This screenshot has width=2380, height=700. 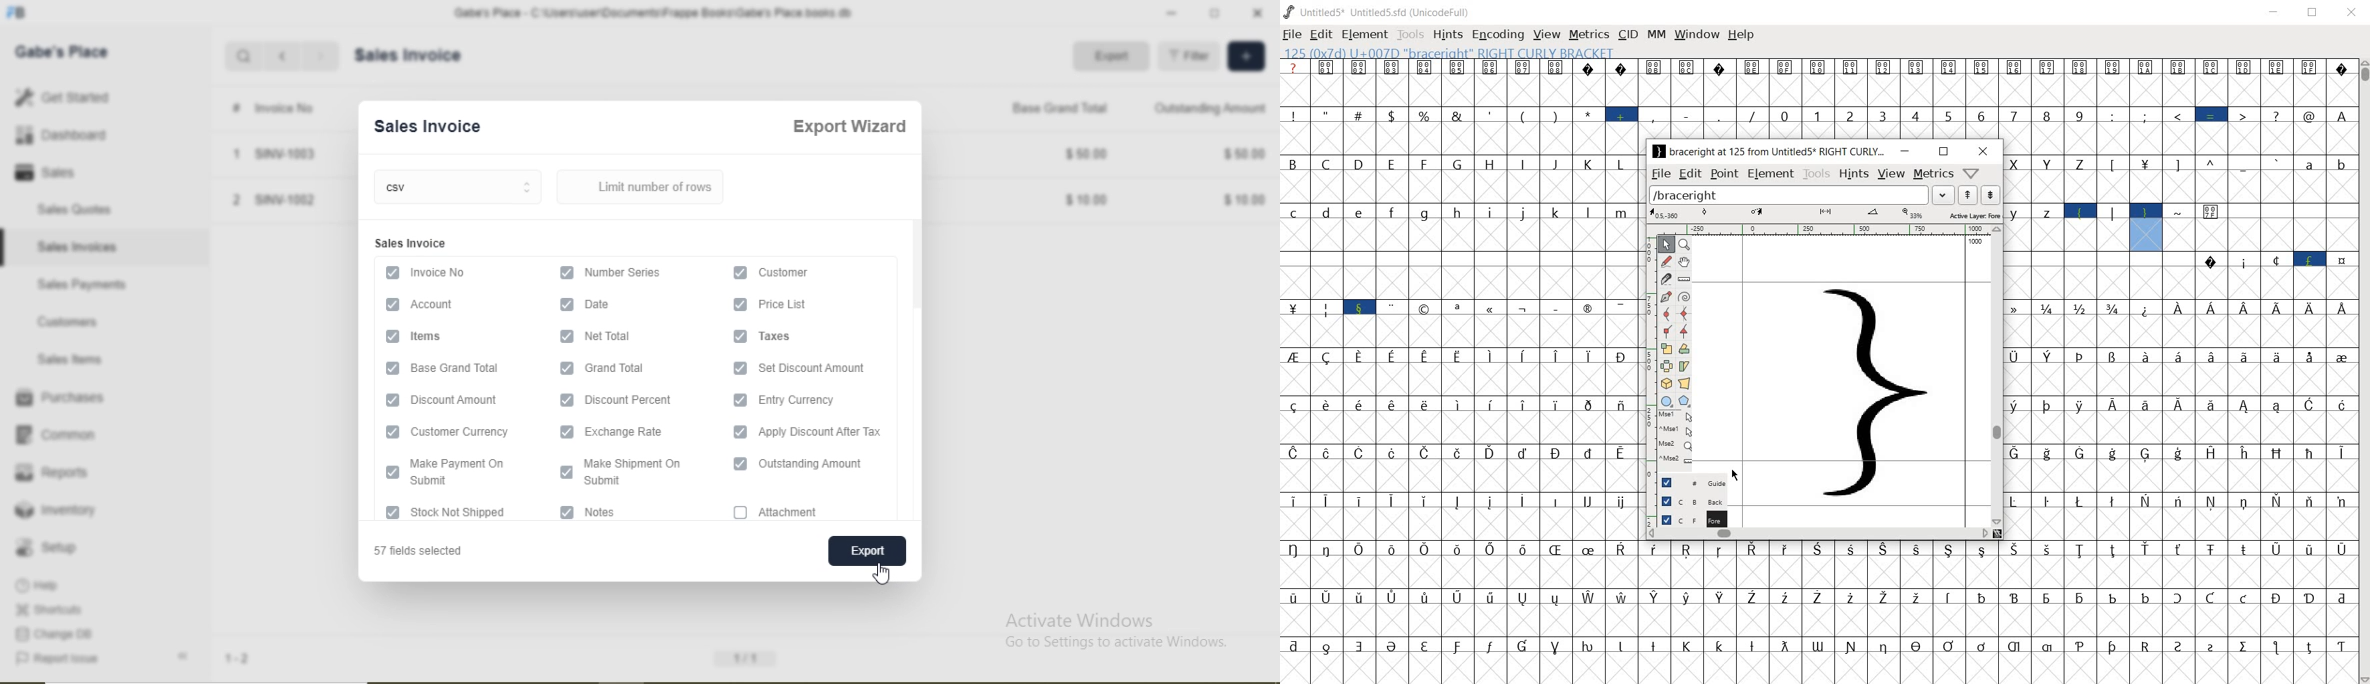 I want to click on Change DB, so click(x=58, y=634).